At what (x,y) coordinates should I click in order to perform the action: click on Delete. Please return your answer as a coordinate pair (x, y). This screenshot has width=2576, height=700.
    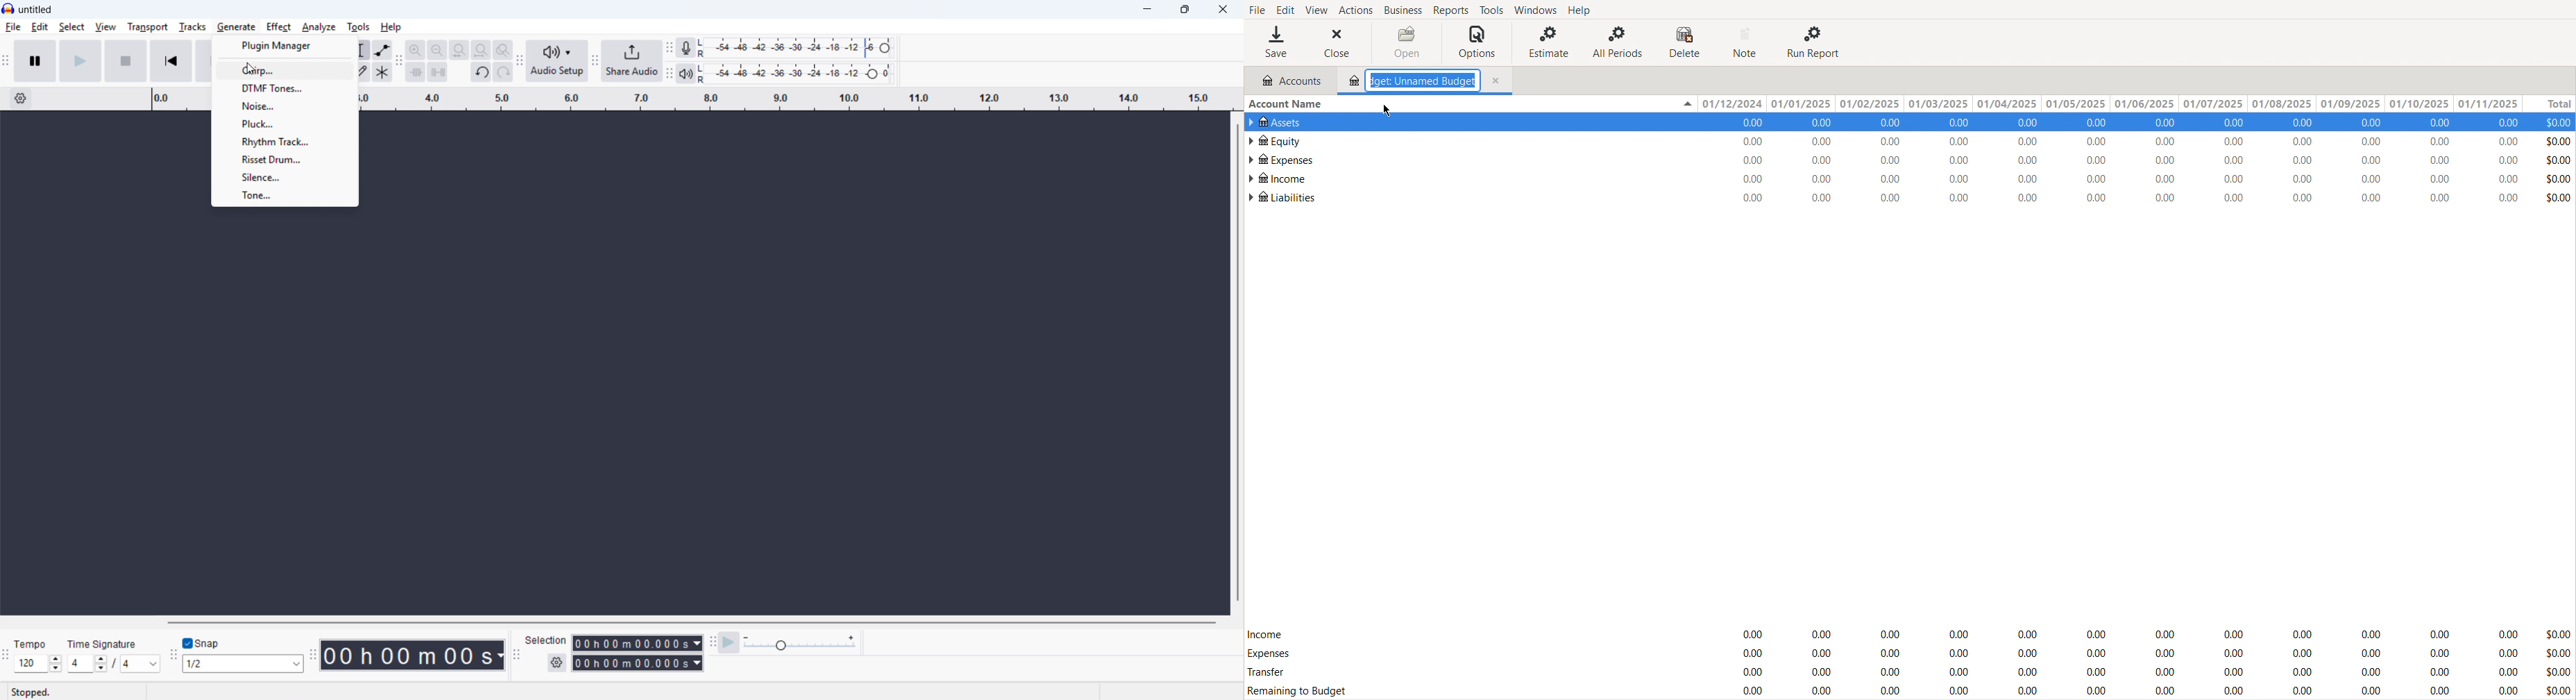
    Looking at the image, I should click on (1688, 42).